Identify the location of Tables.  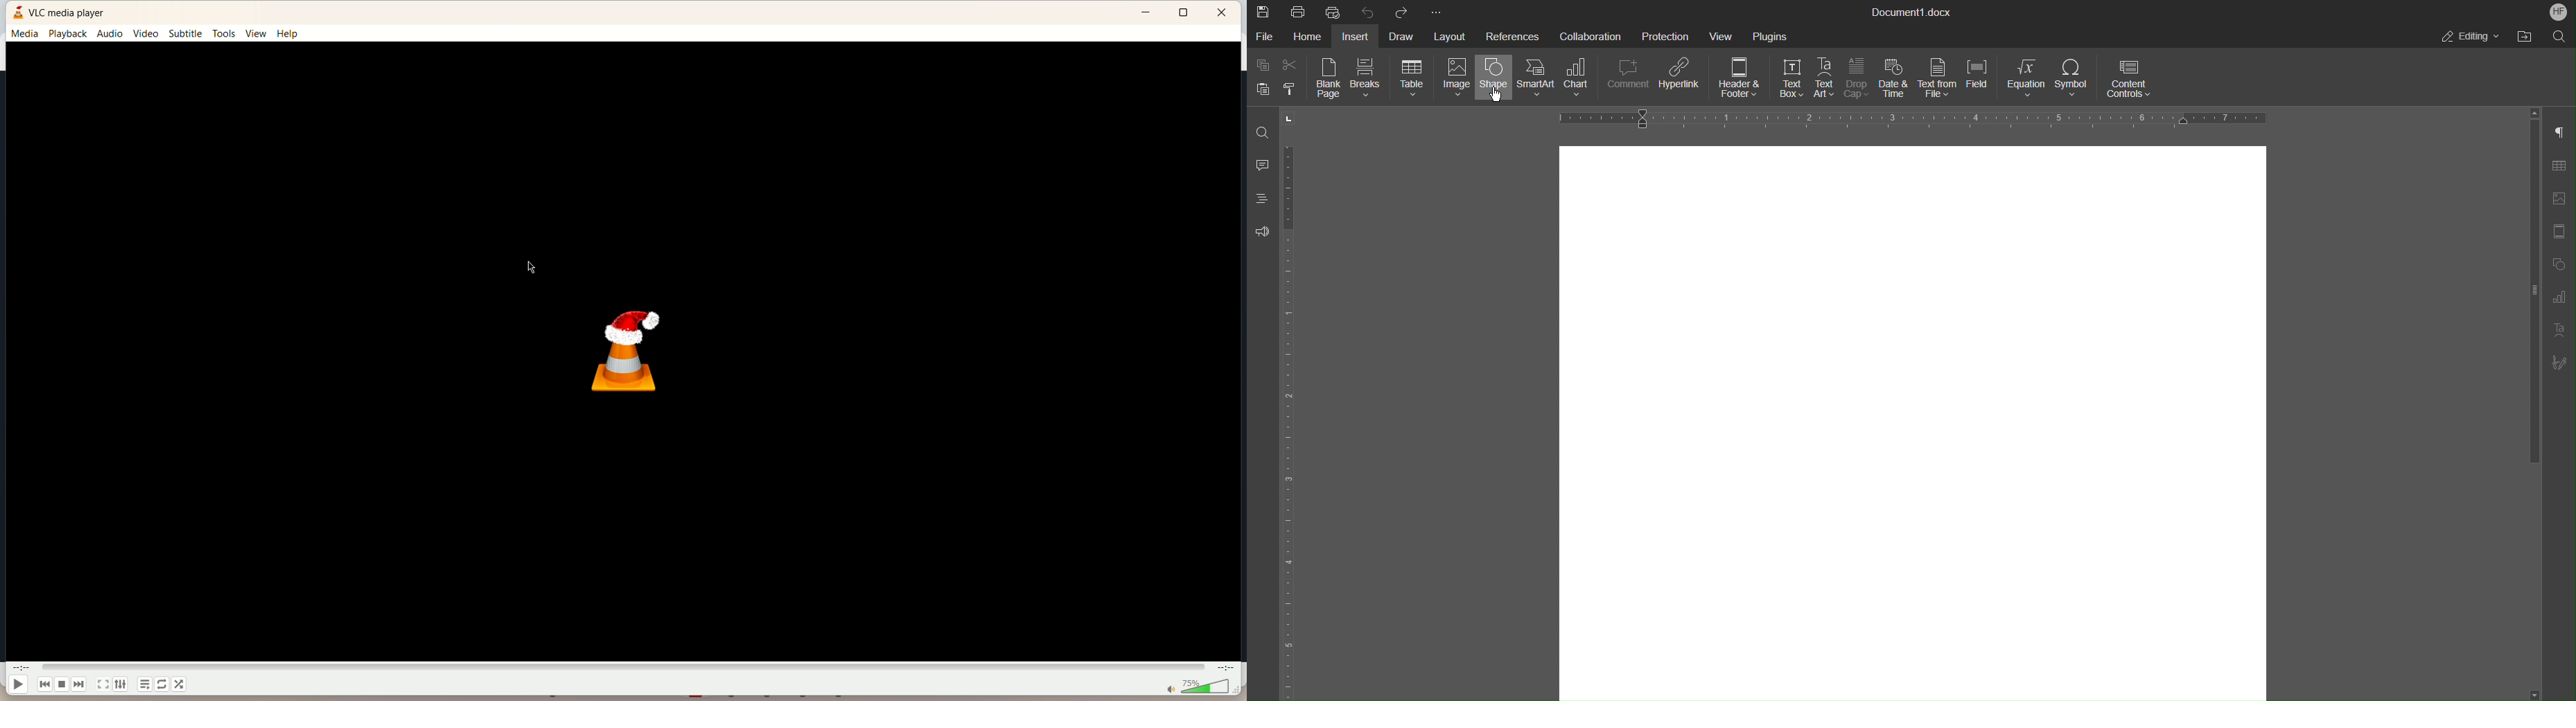
(2564, 166).